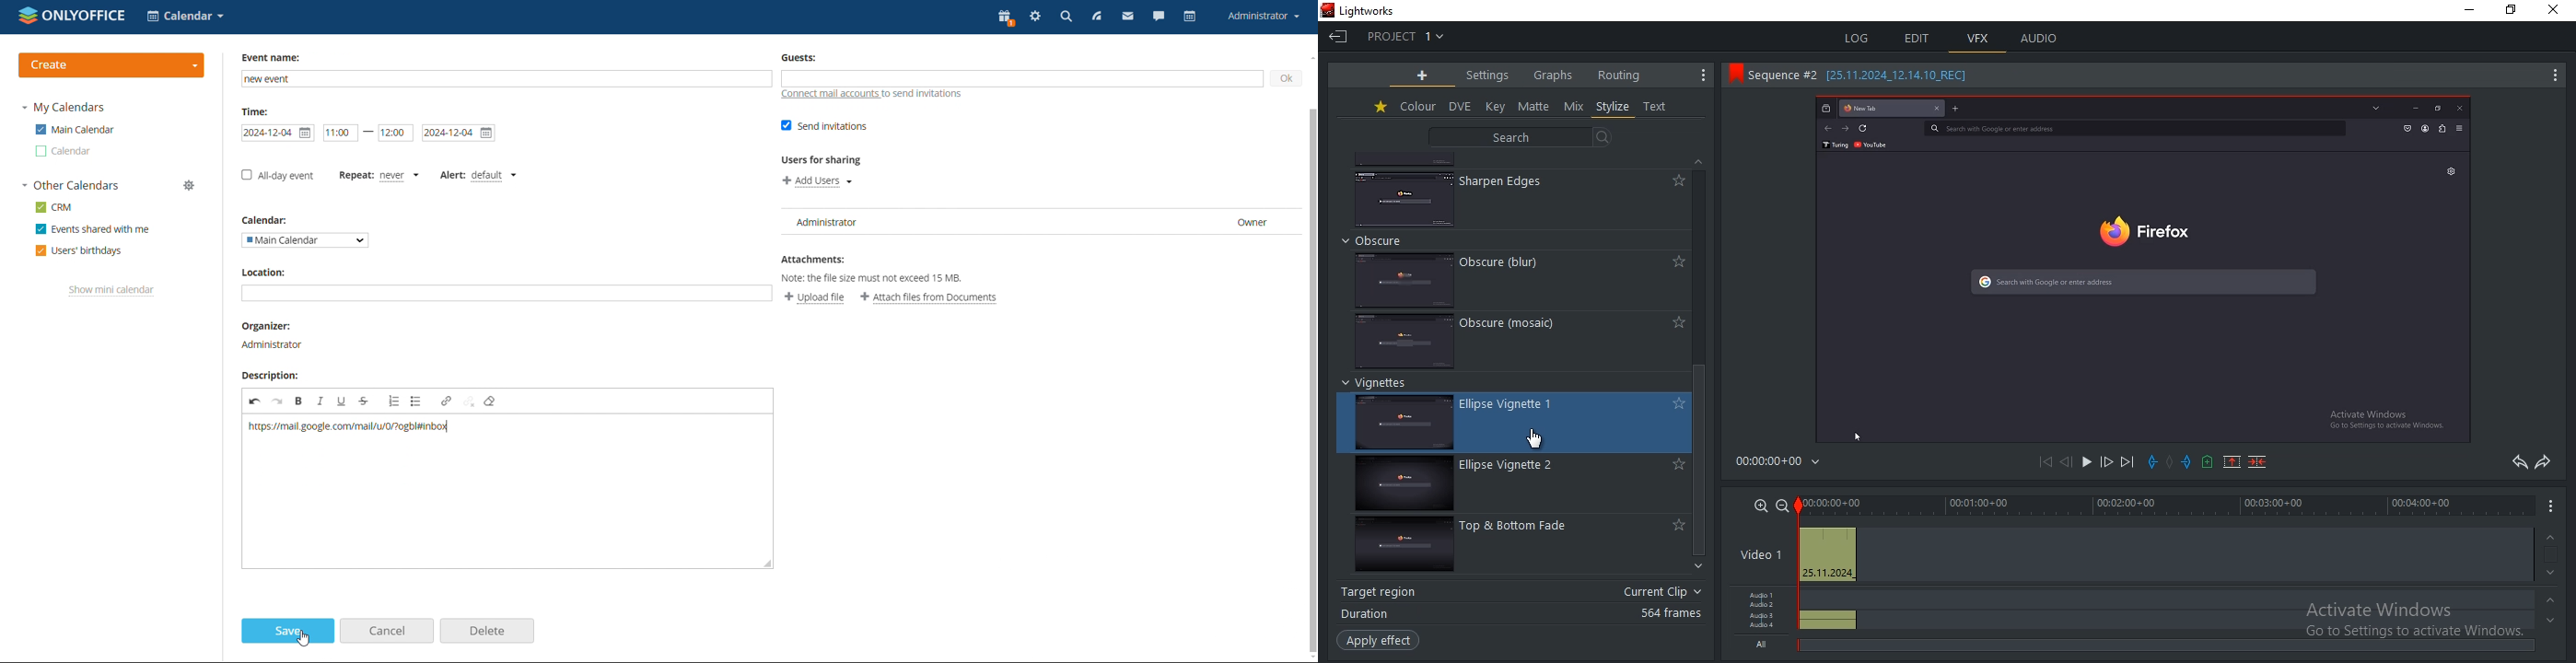 The image size is (2576, 672). What do you see at coordinates (828, 95) in the screenshot?
I see `connect mail accounts` at bounding box center [828, 95].